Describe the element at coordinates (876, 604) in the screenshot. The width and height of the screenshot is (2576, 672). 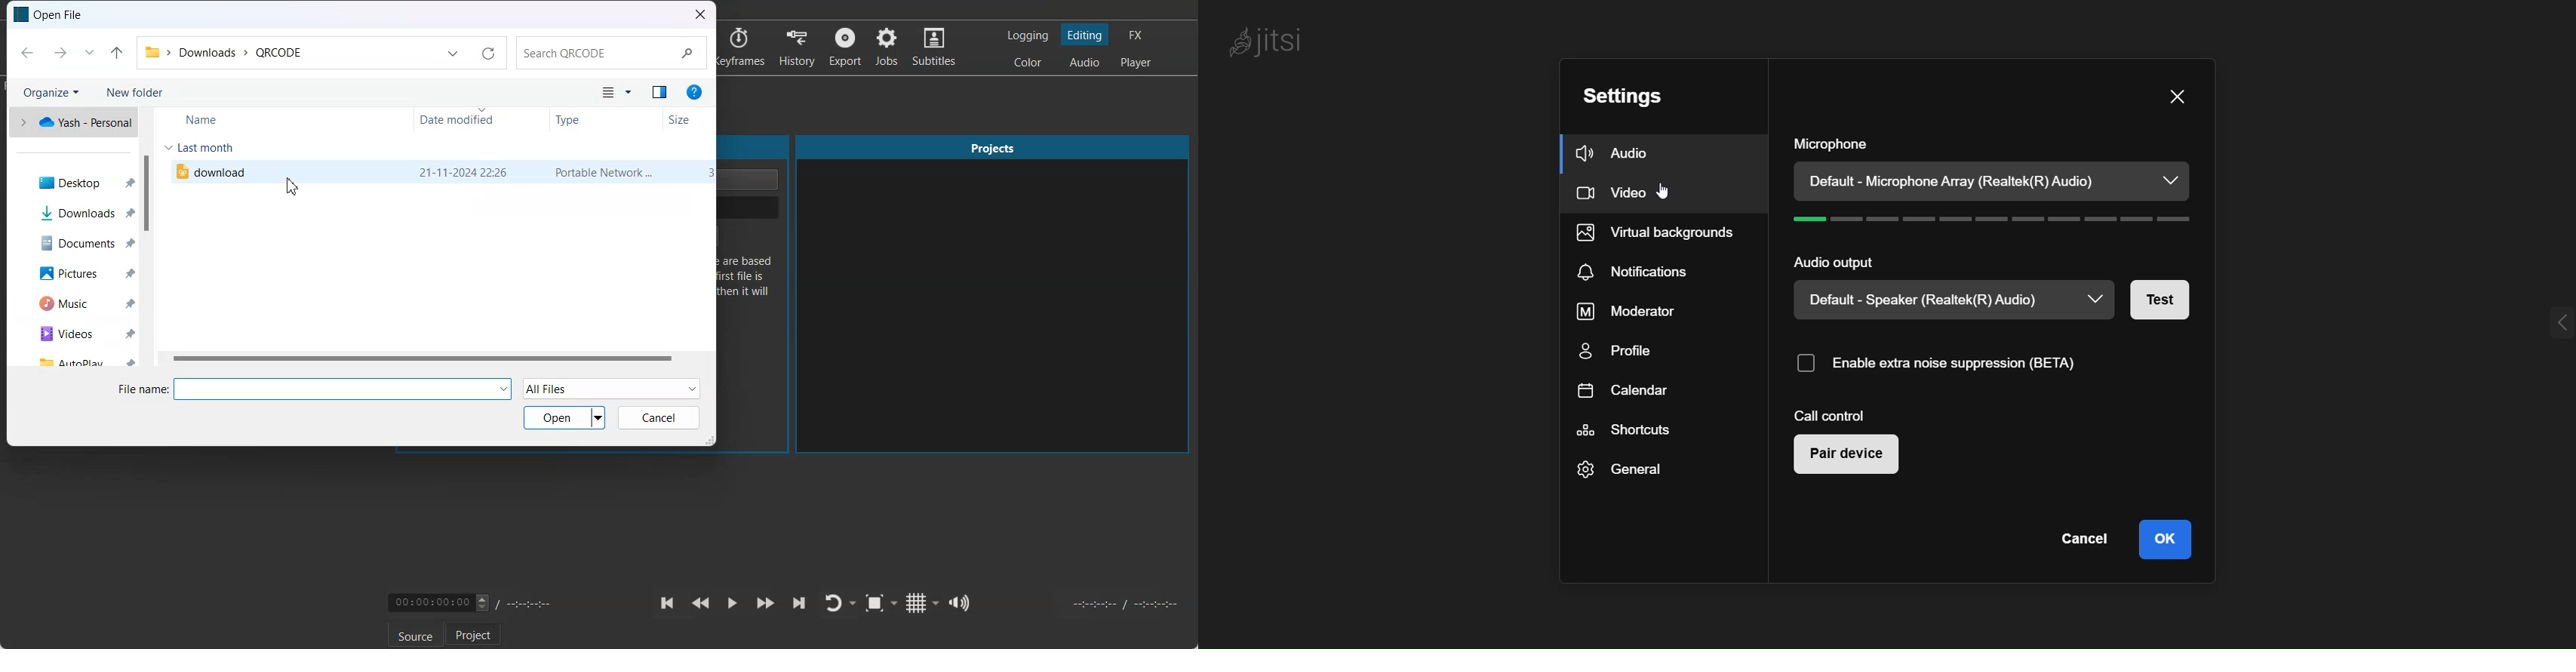
I see `Toggle Zoom` at that location.